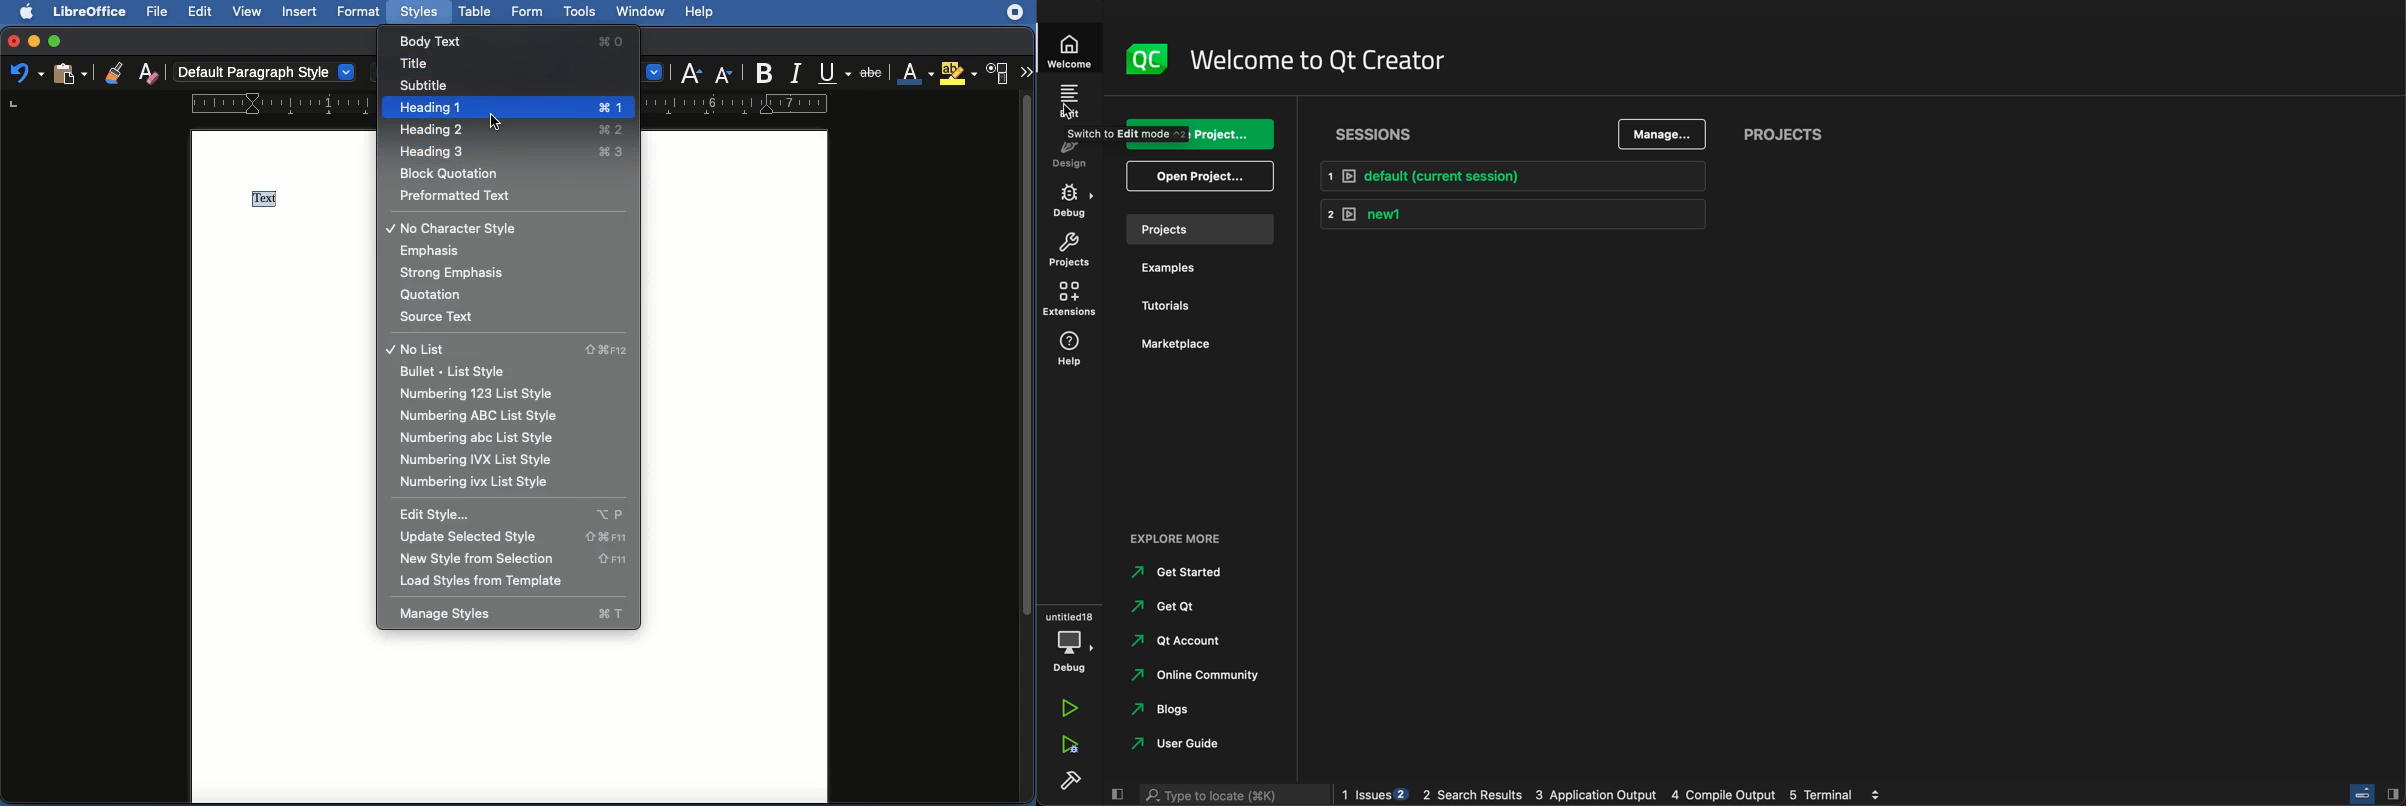 The height and width of the screenshot is (812, 2408). I want to click on New style from selection, so click(514, 559).